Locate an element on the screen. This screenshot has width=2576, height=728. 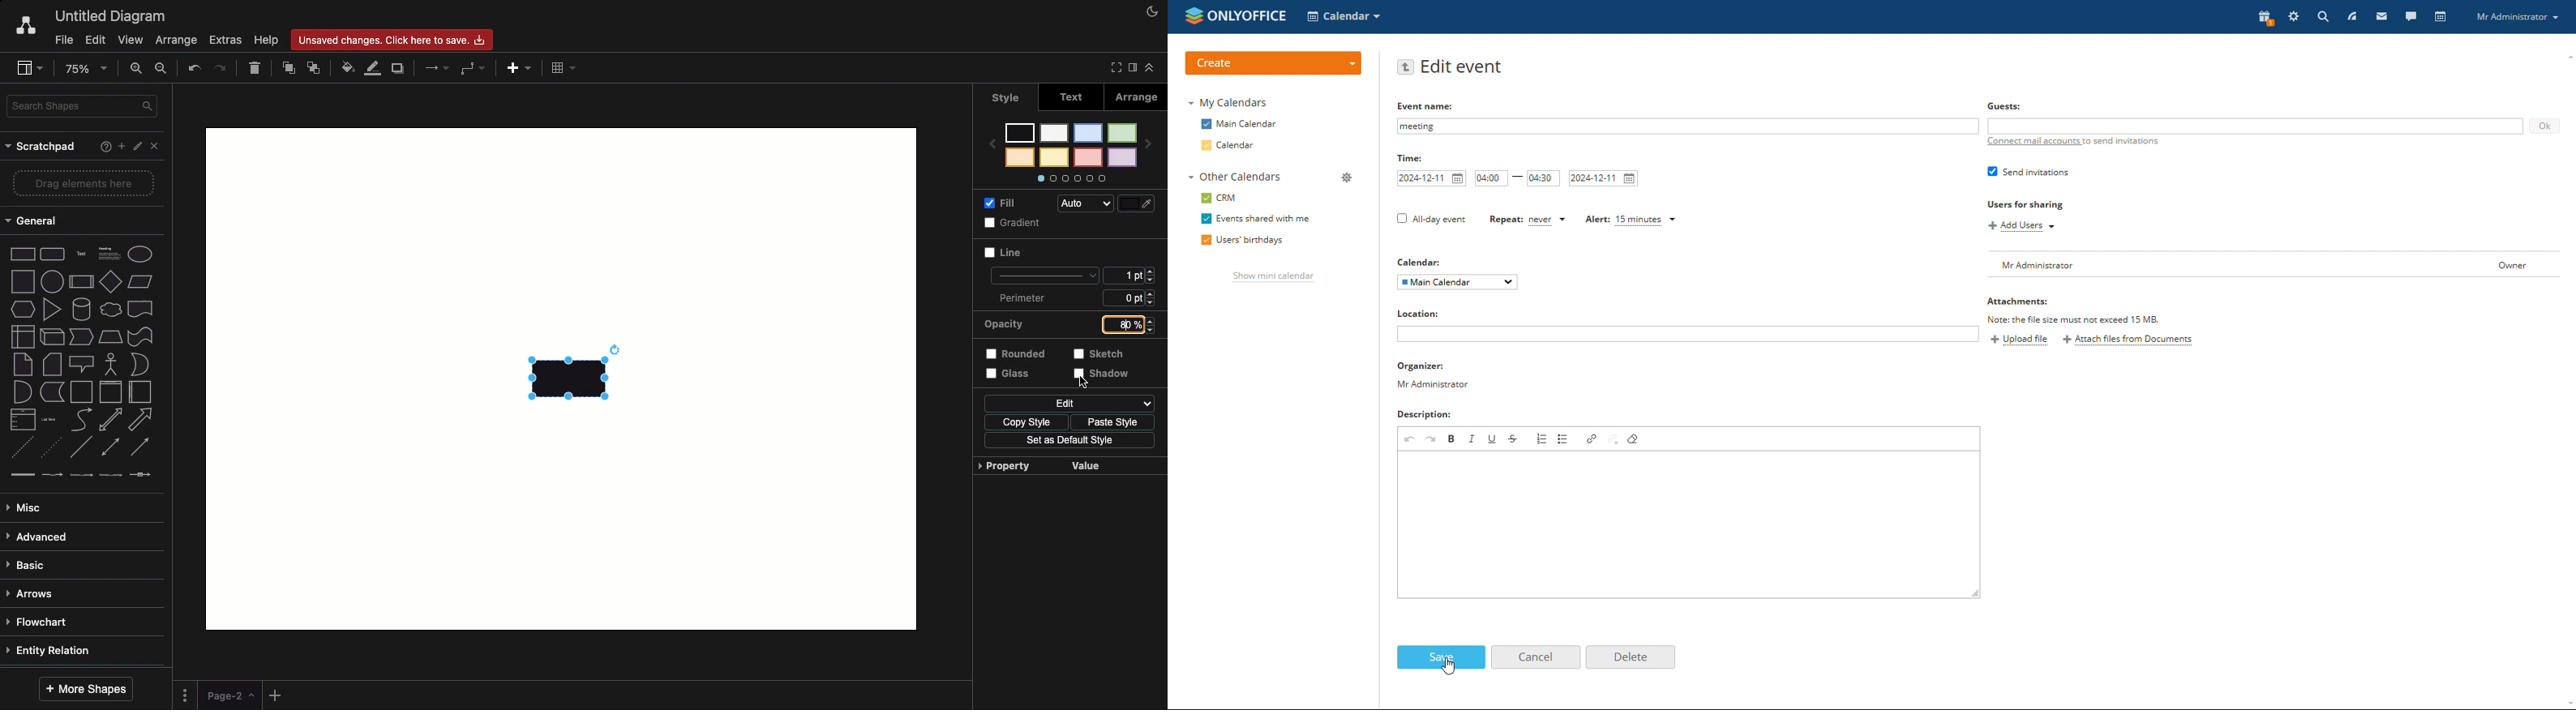
insert/remove bulleted list is located at coordinates (1565, 439).